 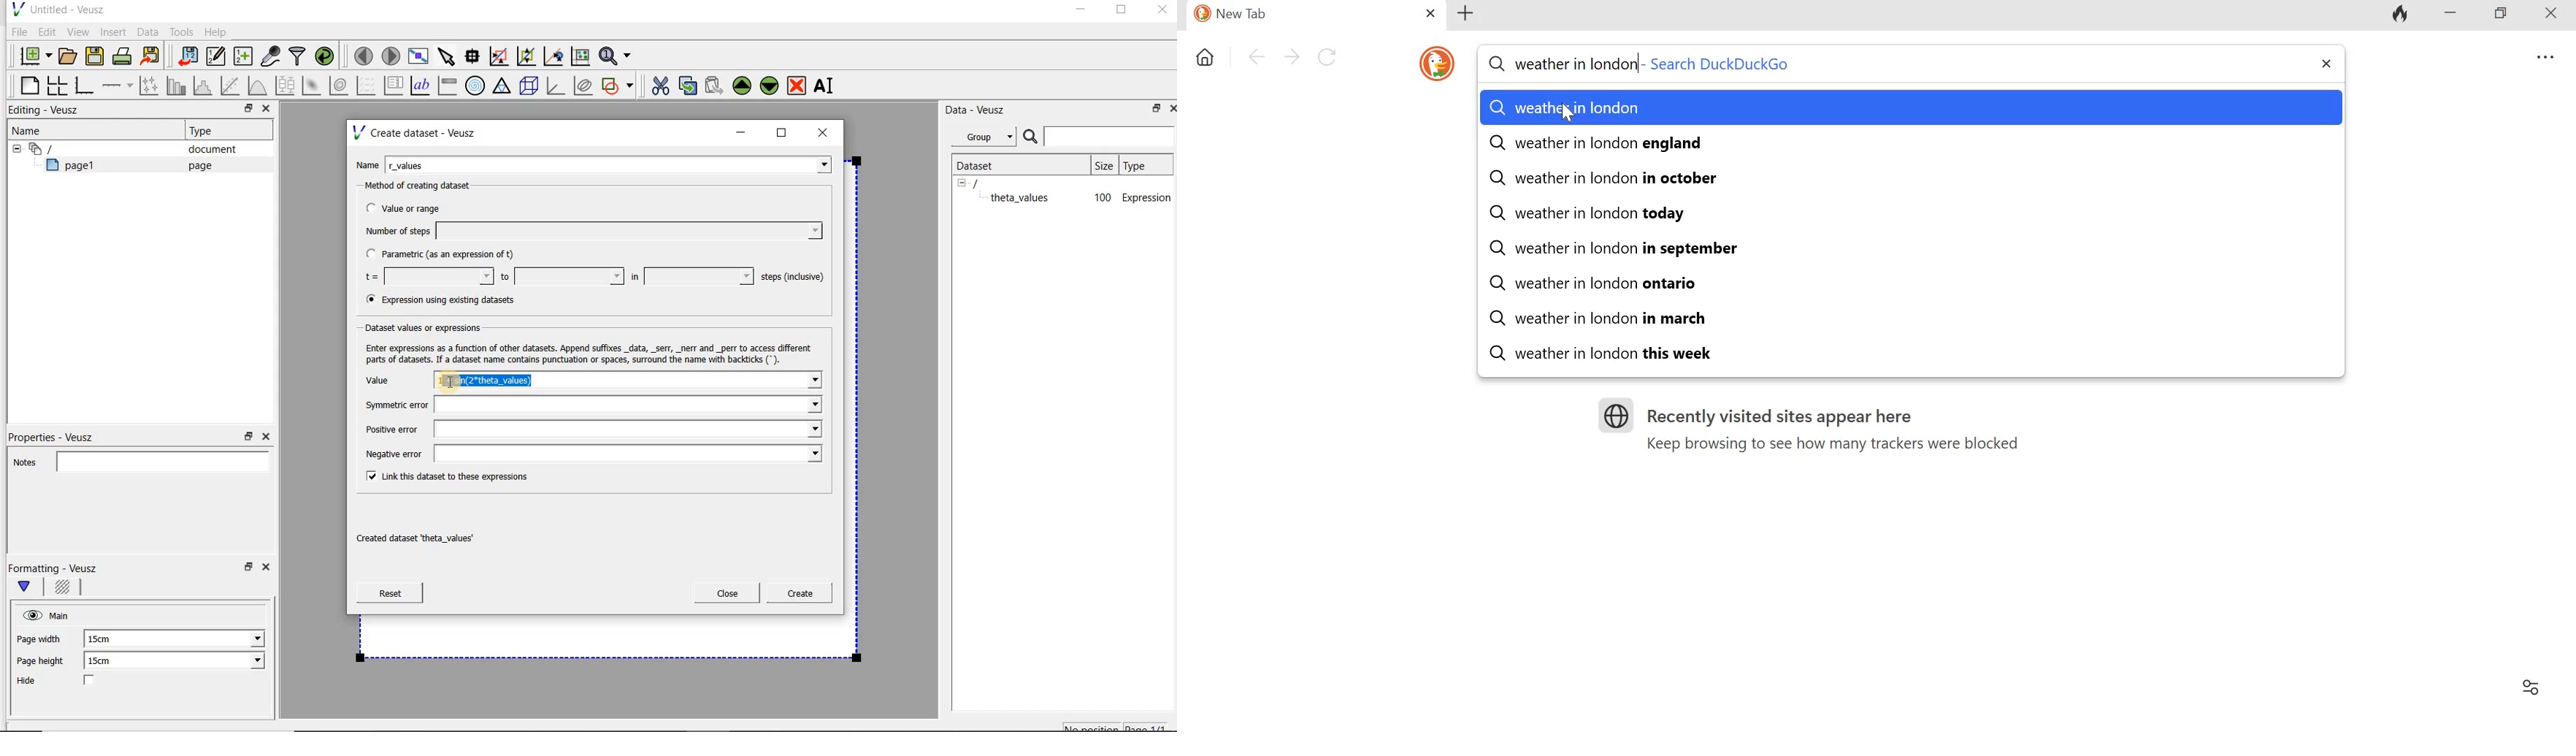 I want to click on plot a 2d dataset as contours, so click(x=340, y=86).